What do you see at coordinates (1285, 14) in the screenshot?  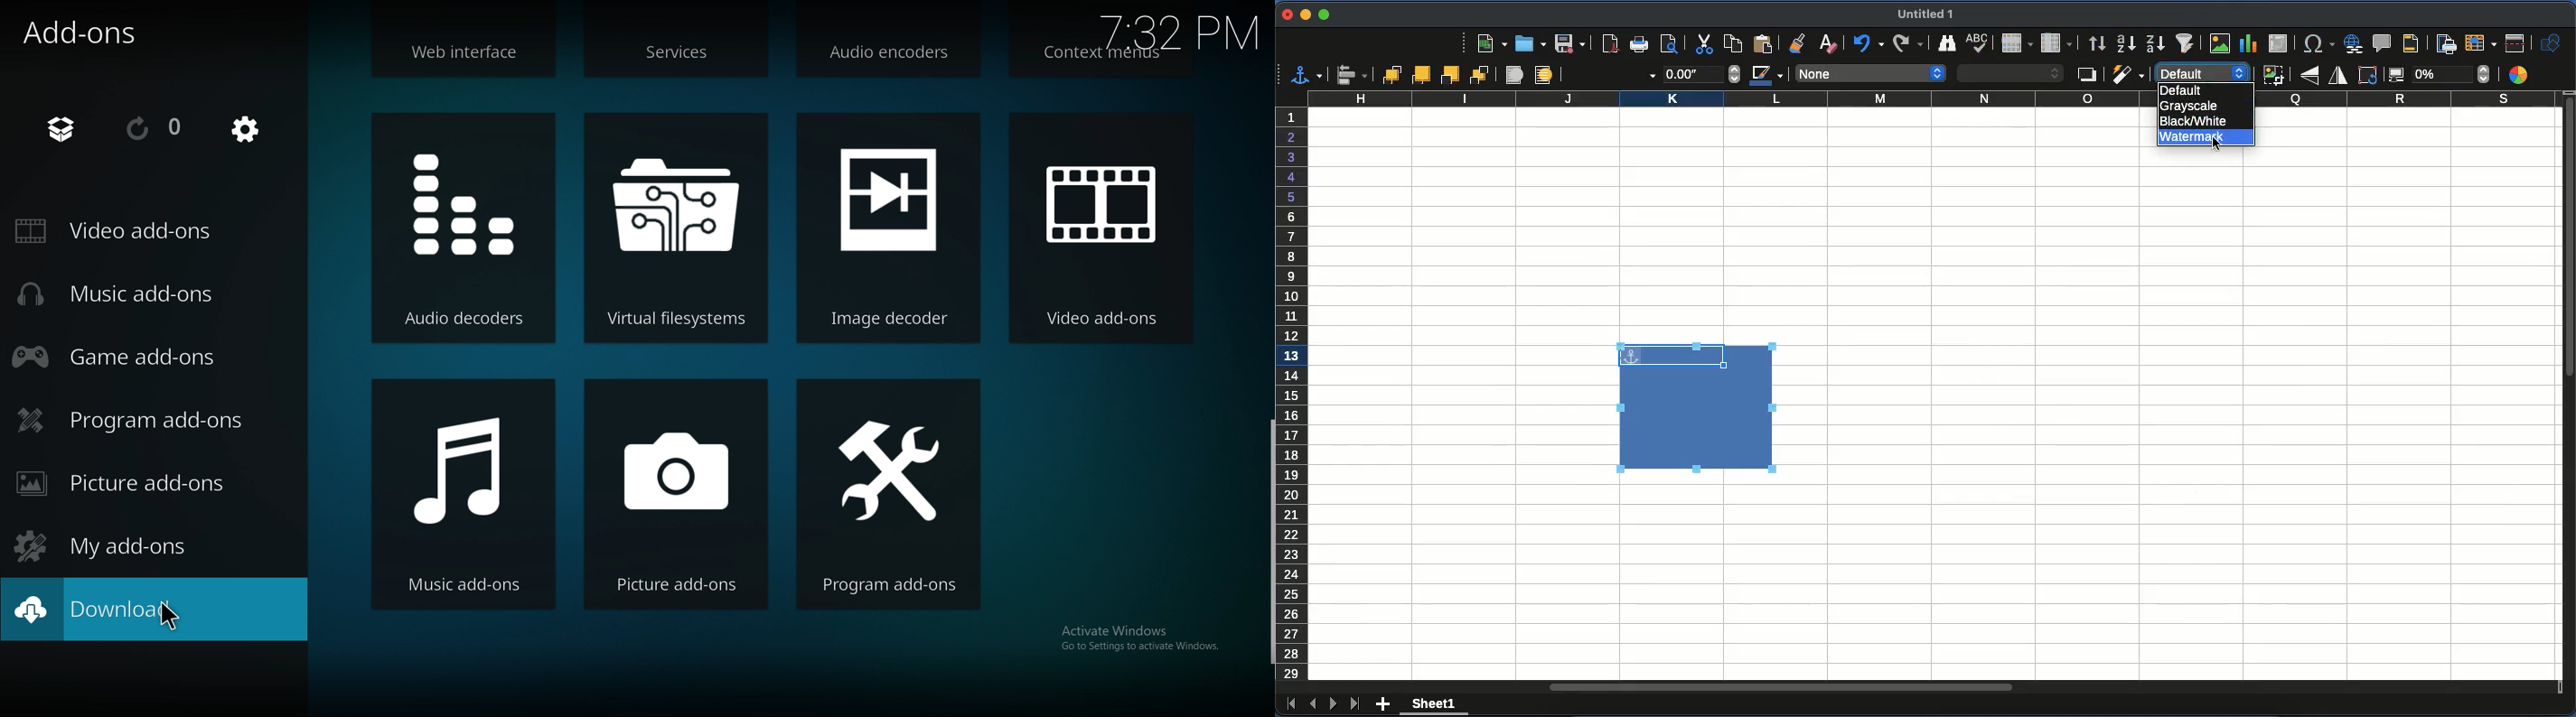 I see `close` at bounding box center [1285, 14].